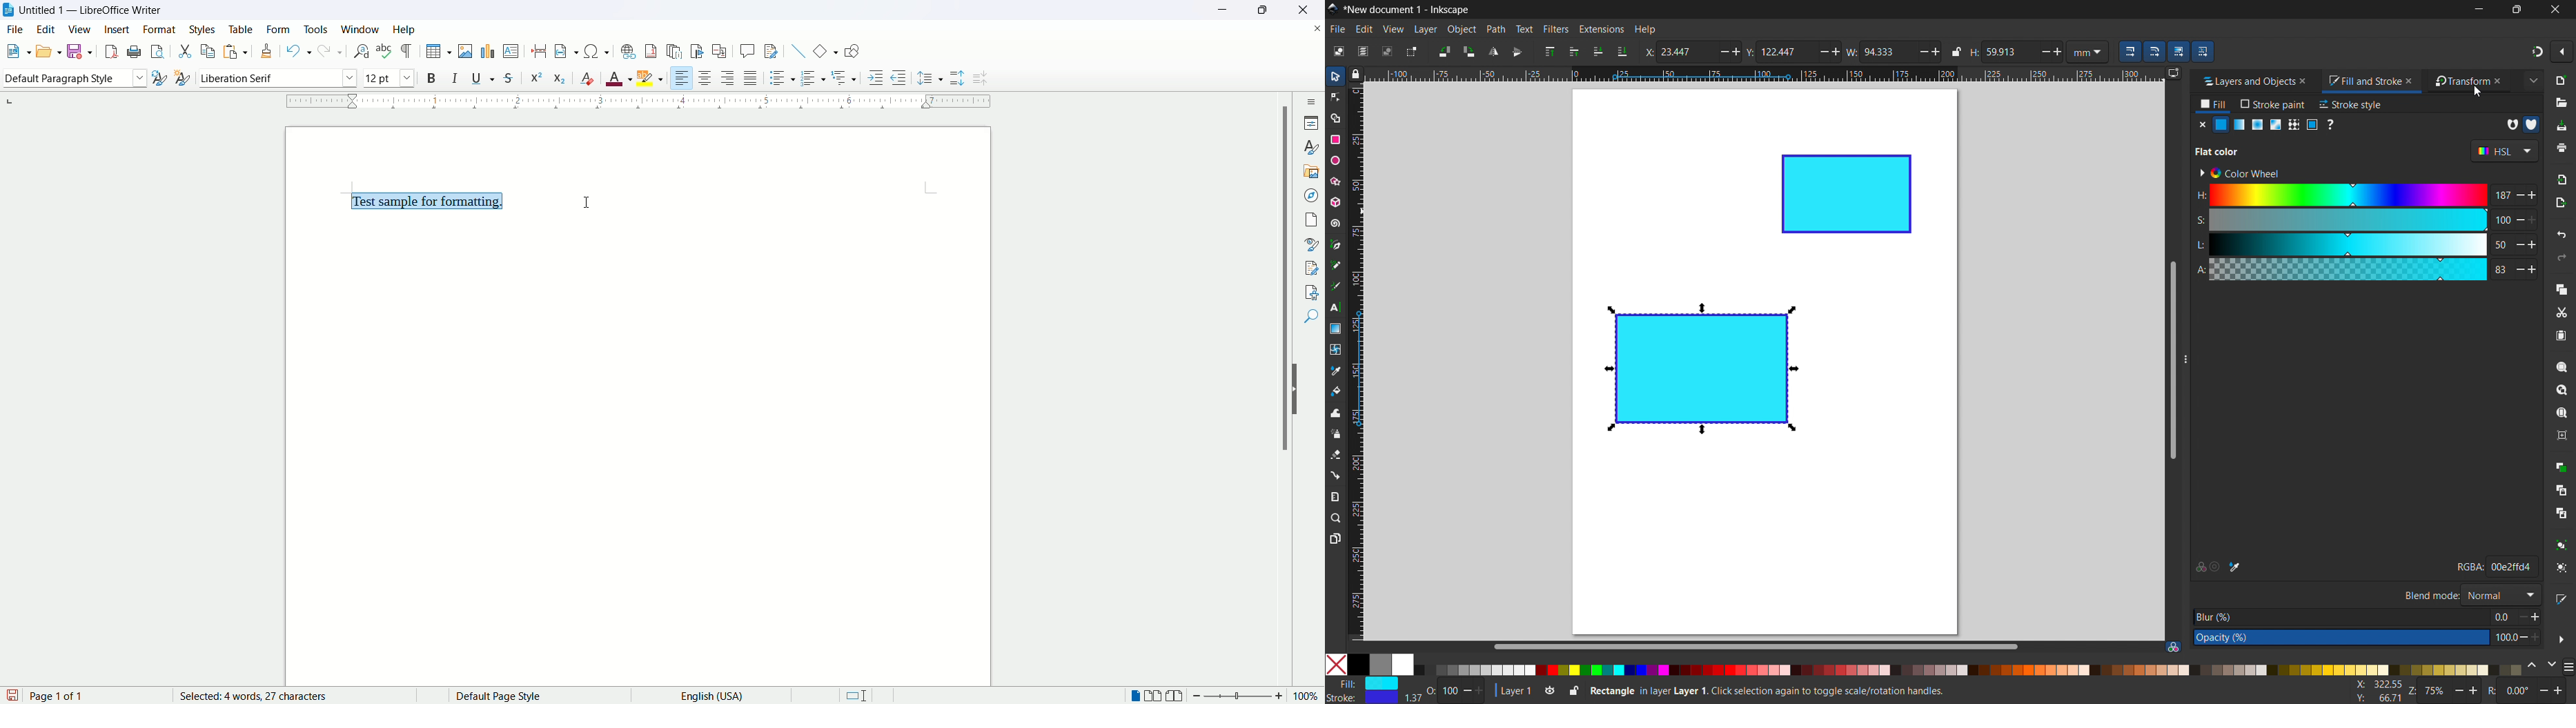 The image size is (2576, 728). Describe the element at coordinates (1312, 172) in the screenshot. I see `gallery` at that location.